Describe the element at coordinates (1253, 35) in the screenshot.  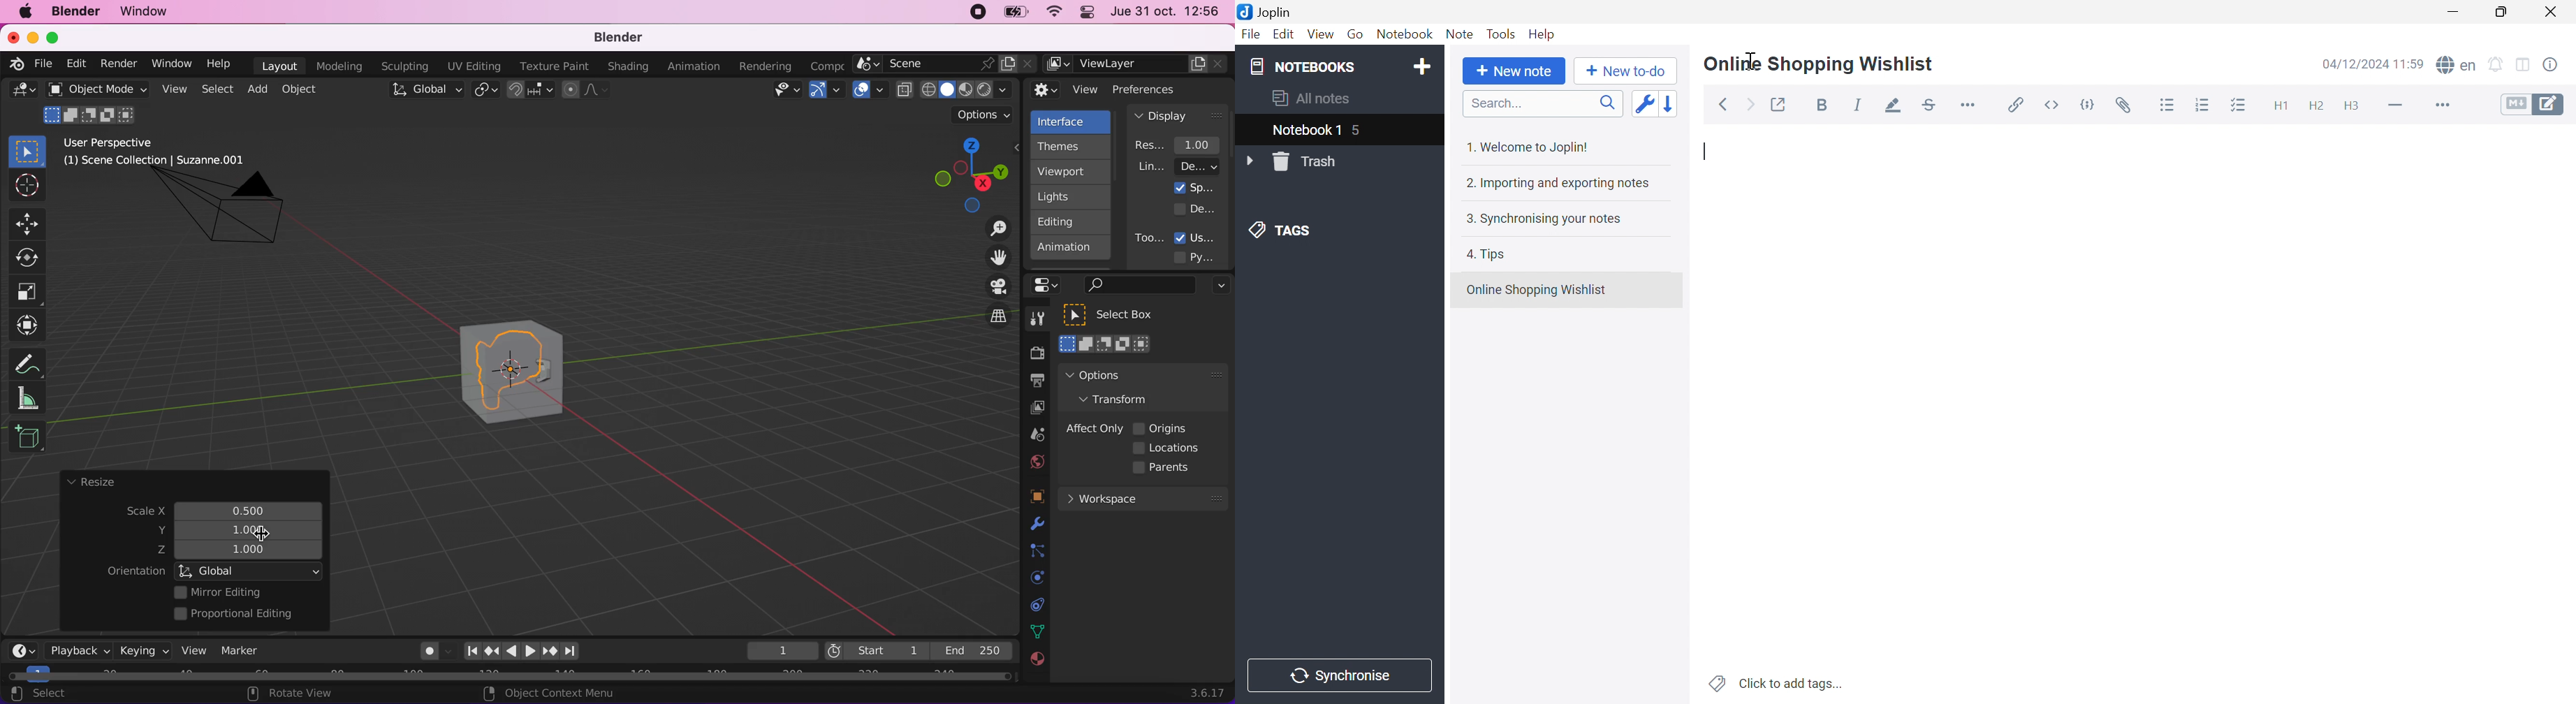
I see `File` at that location.